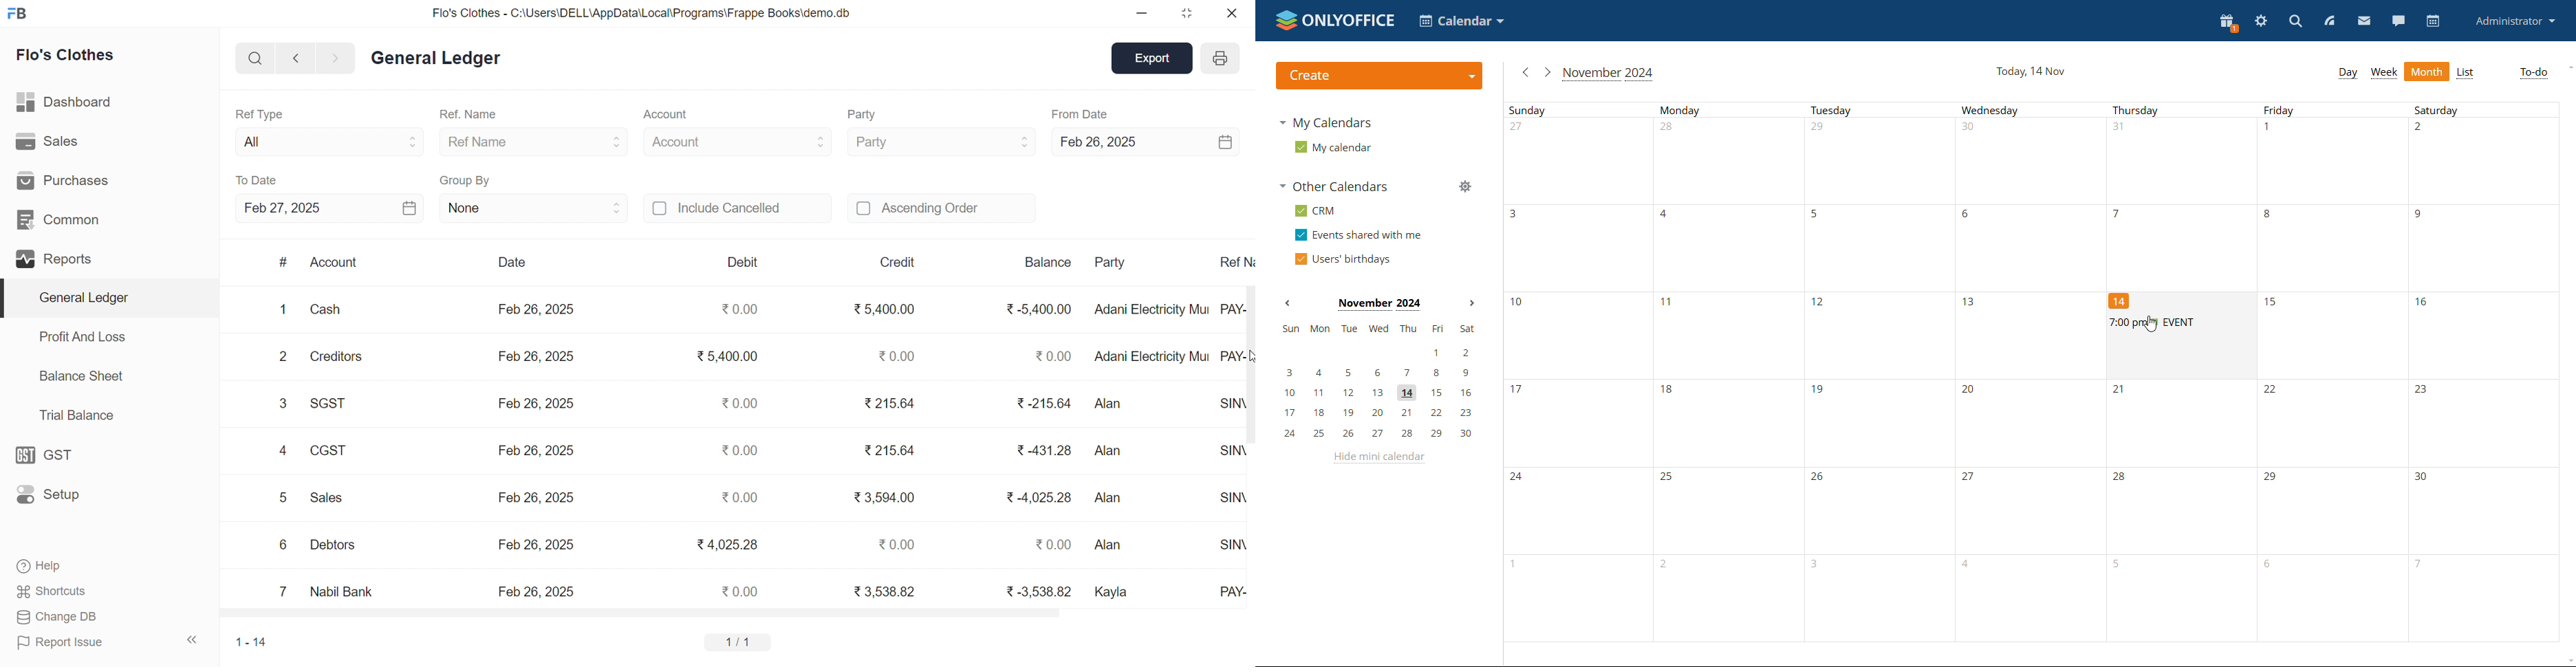  Describe the element at coordinates (1227, 307) in the screenshot. I see `PAY-` at that location.